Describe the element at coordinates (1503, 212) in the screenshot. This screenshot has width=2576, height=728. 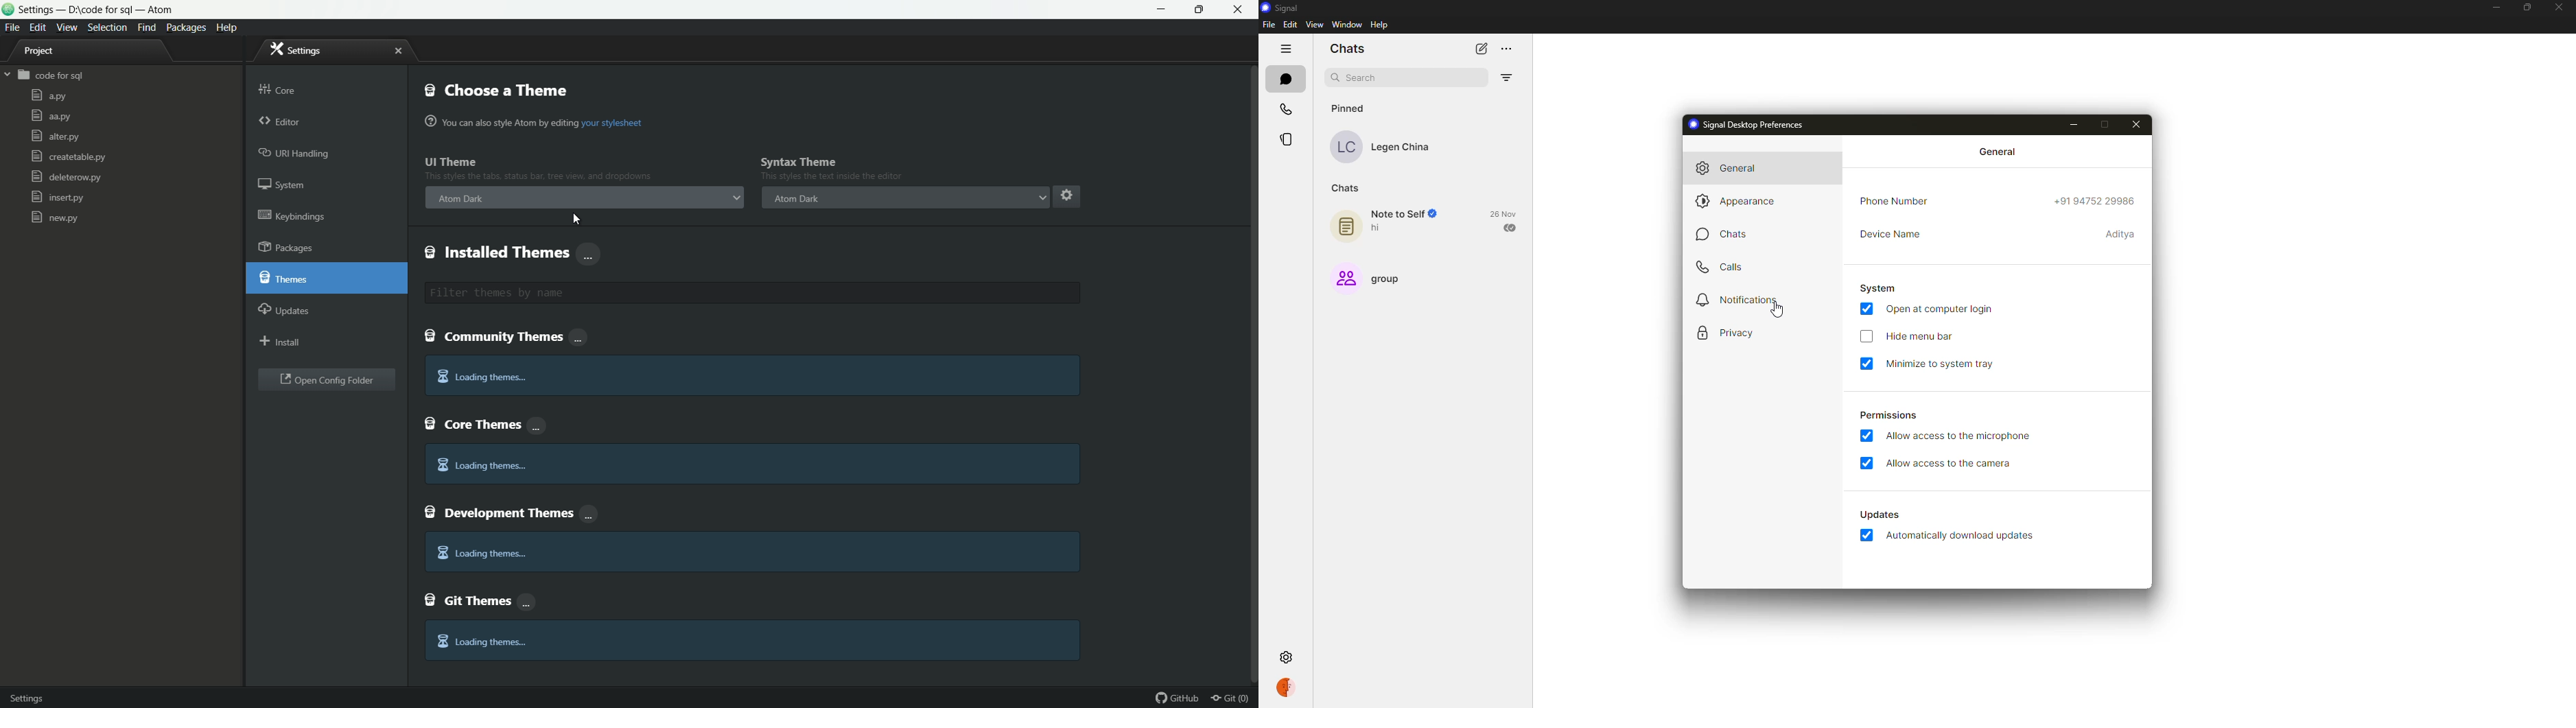
I see `26 Nov` at that location.